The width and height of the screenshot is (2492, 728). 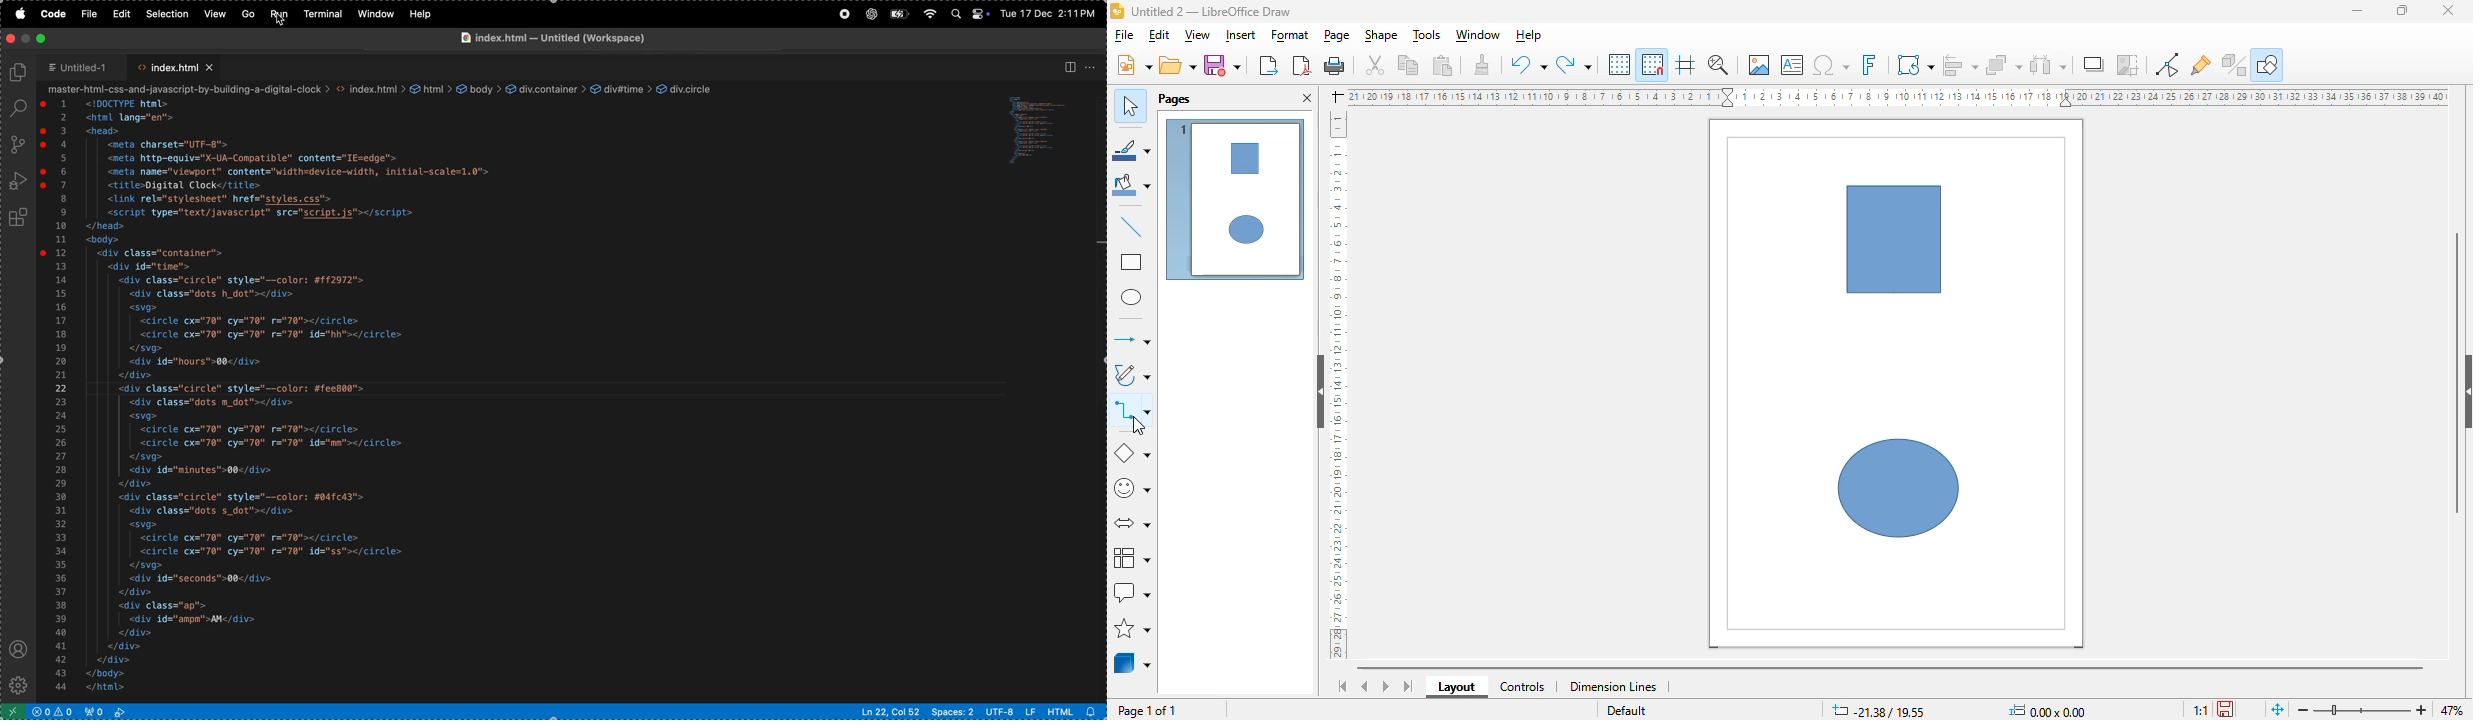 What do you see at coordinates (1880, 710) in the screenshot?
I see `-21.38/19.55` at bounding box center [1880, 710].